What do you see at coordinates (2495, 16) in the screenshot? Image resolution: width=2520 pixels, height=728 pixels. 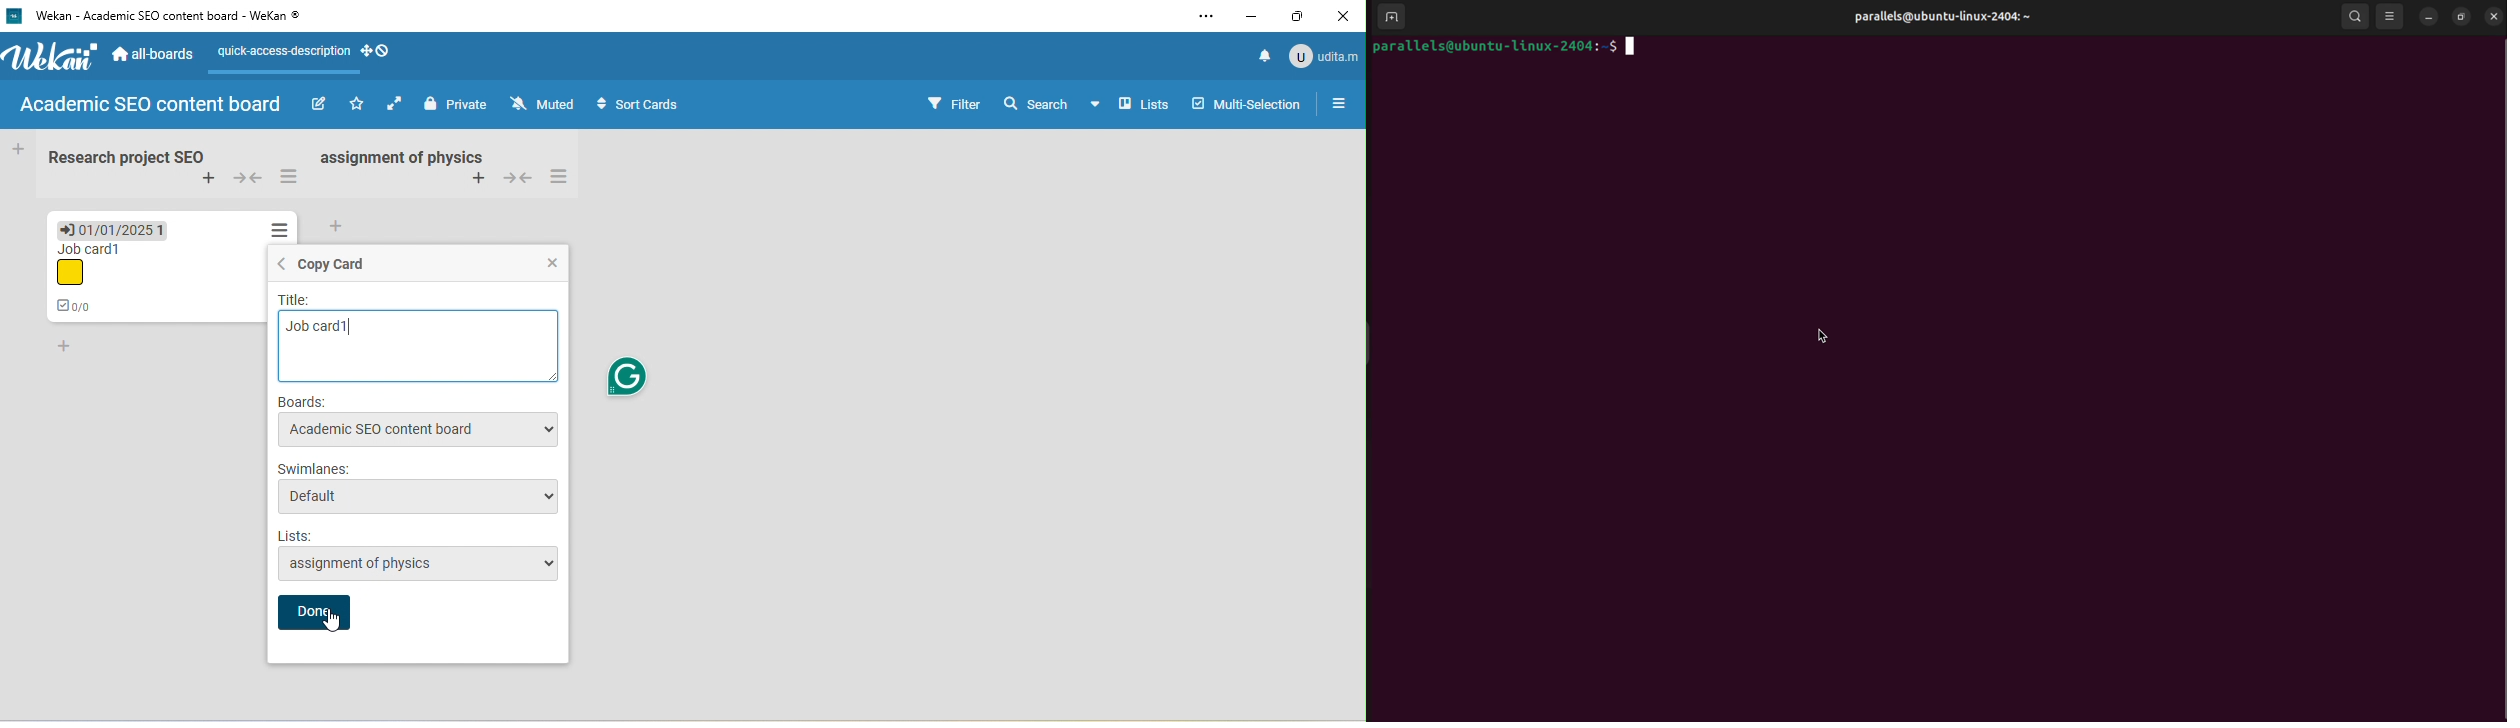 I see `close` at bounding box center [2495, 16].